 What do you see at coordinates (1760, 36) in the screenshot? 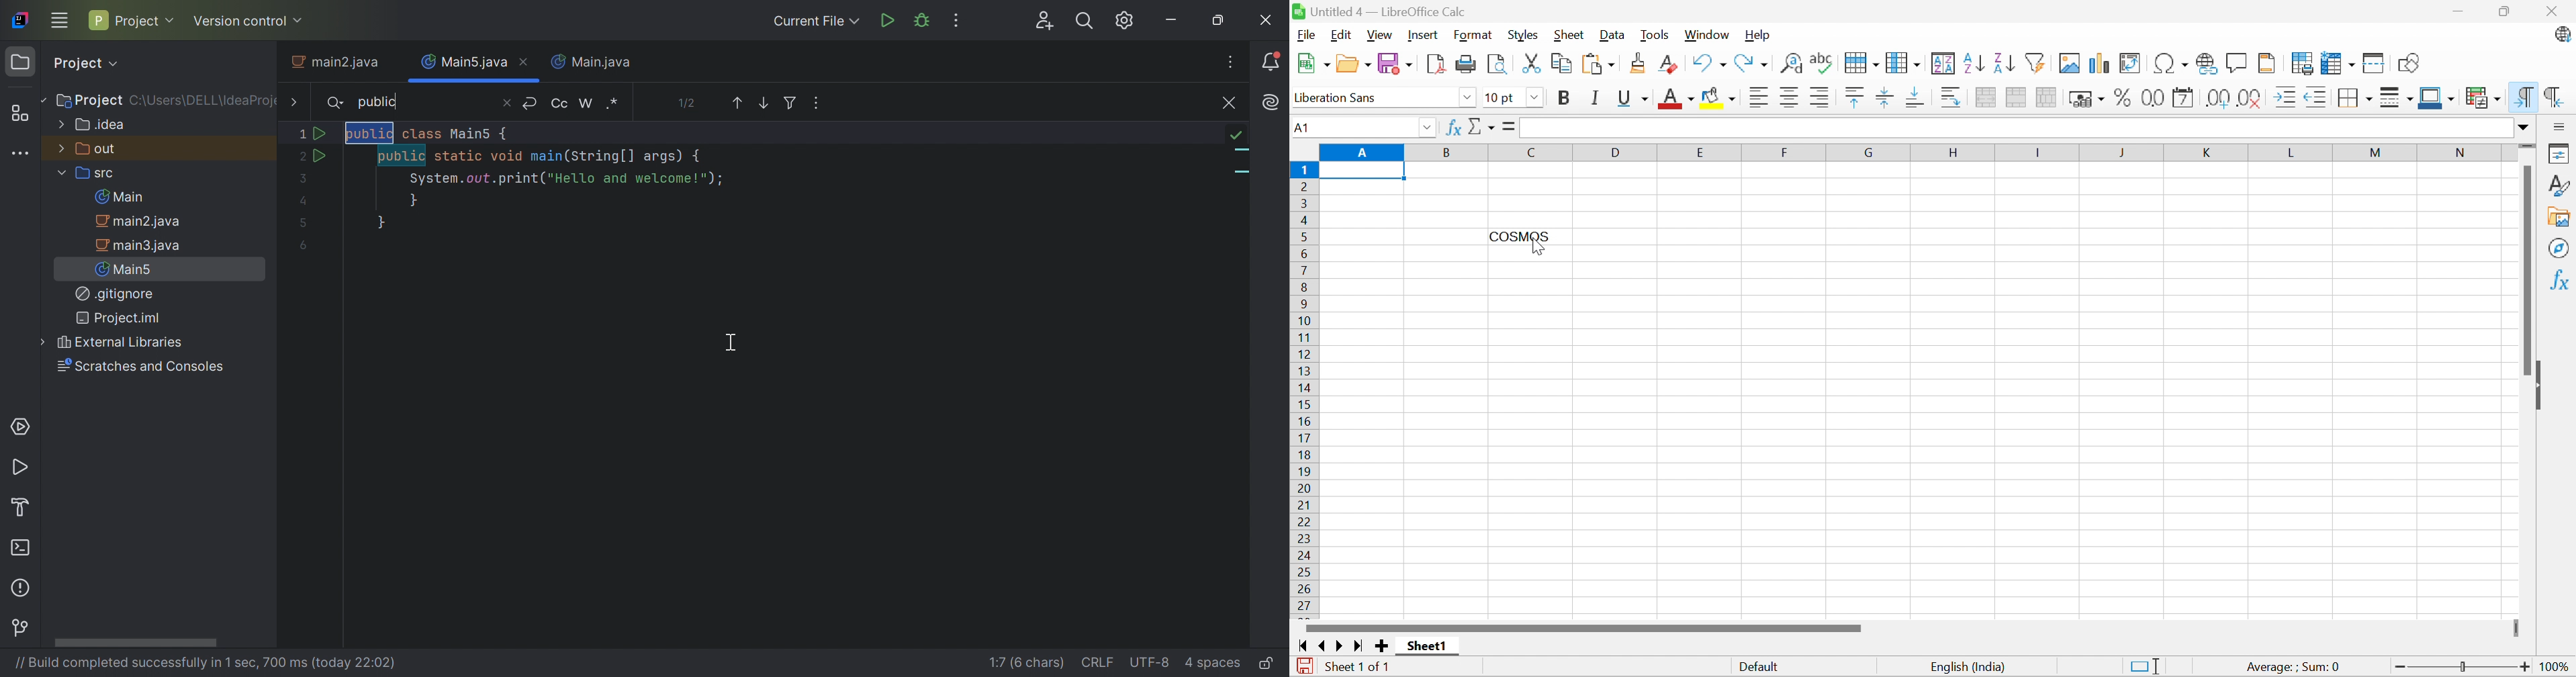
I see `Help` at bounding box center [1760, 36].